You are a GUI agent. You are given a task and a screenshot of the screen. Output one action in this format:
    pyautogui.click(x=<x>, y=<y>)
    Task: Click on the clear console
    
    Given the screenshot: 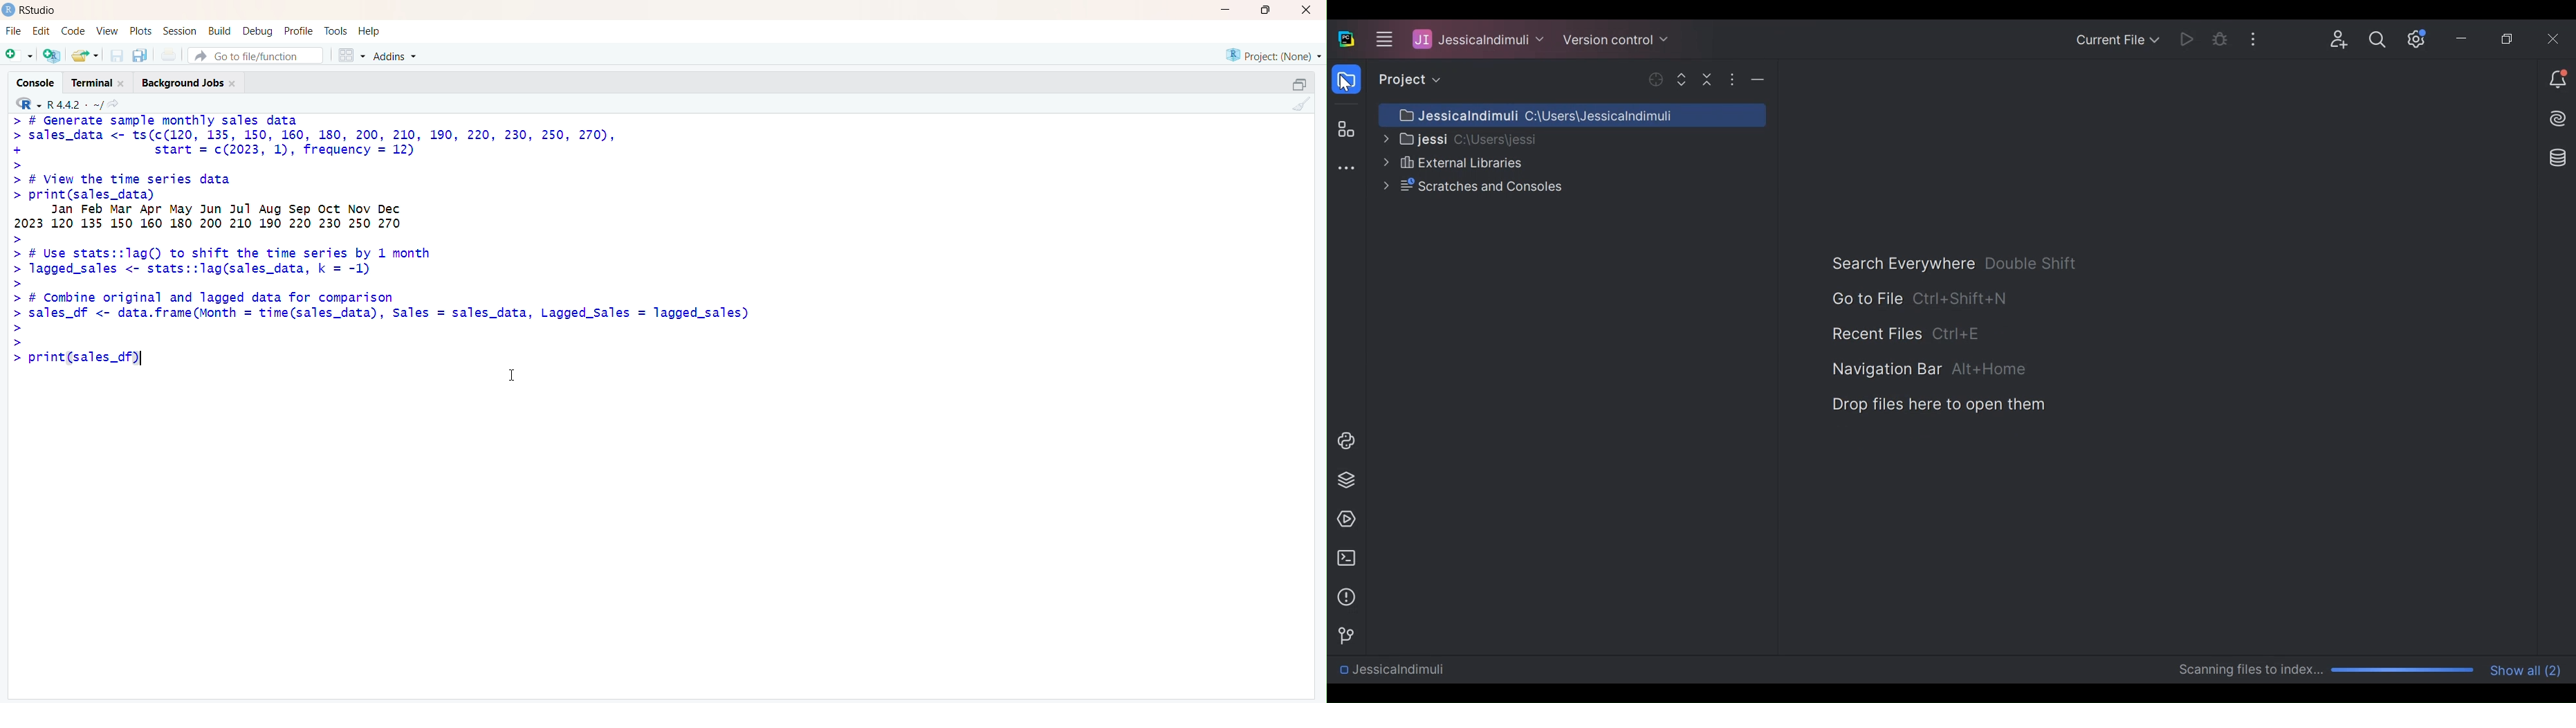 What is the action you would take?
    pyautogui.click(x=1300, y=105)
    